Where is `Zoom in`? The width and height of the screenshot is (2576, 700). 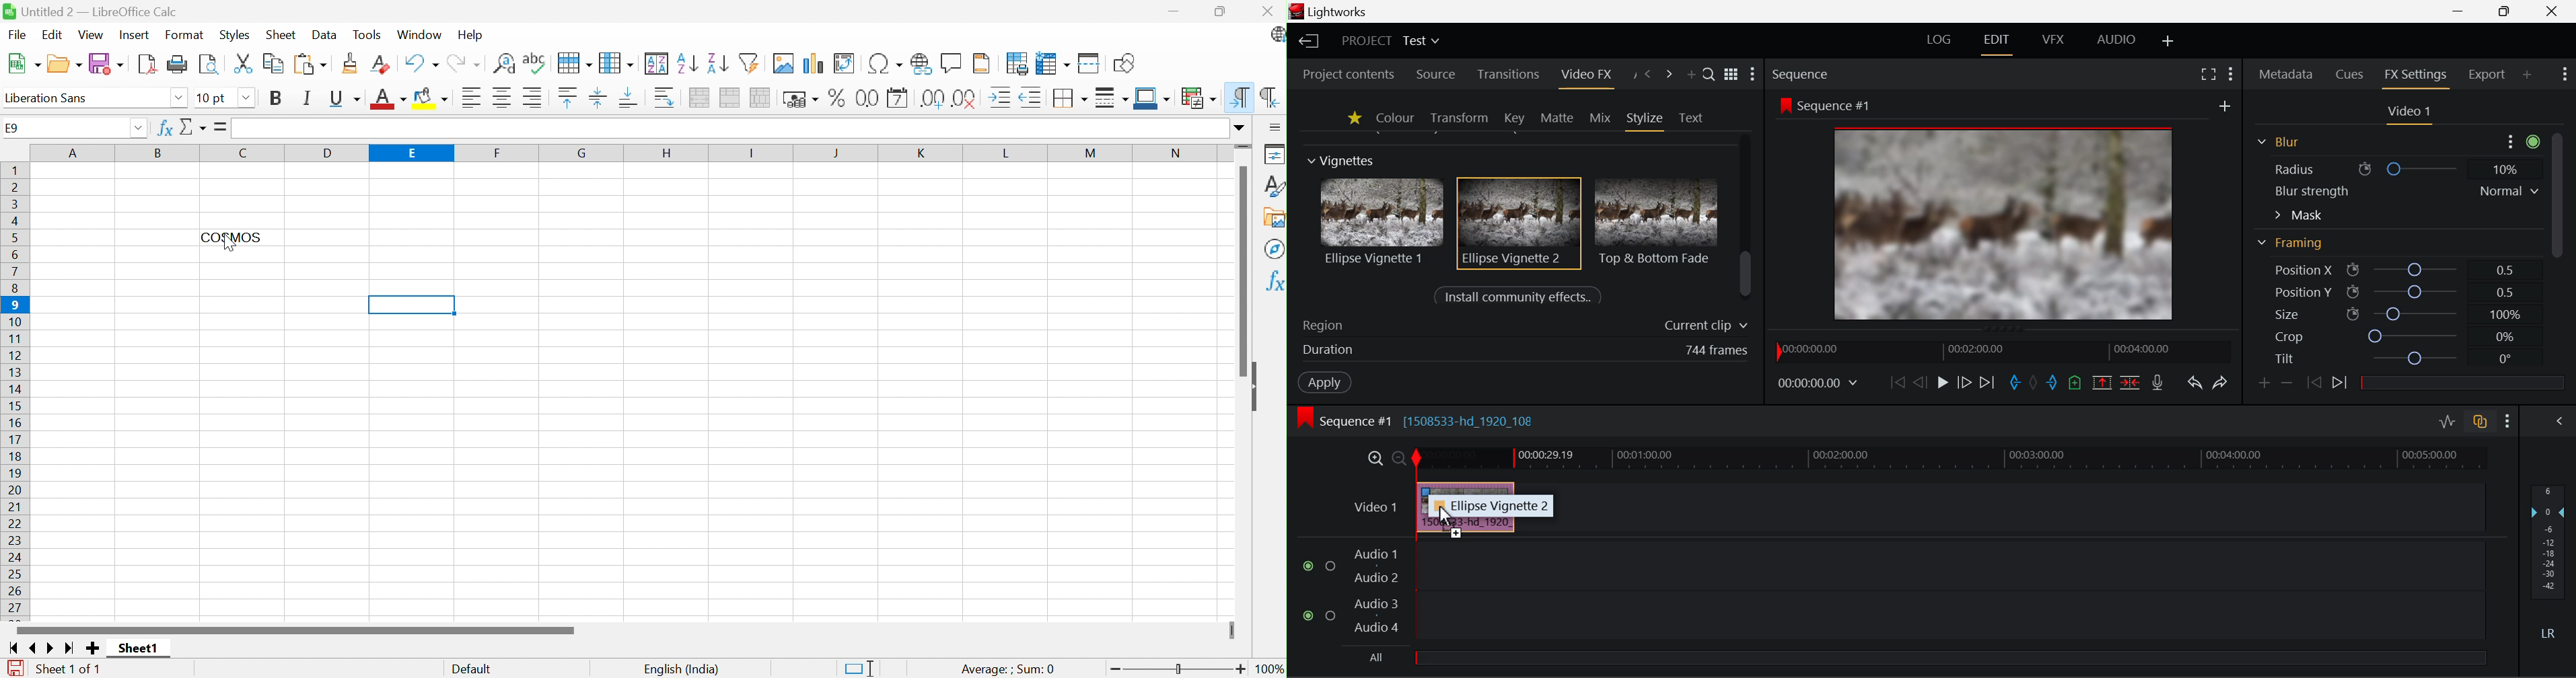 Zoom in is located at coordinates (1241, 669).